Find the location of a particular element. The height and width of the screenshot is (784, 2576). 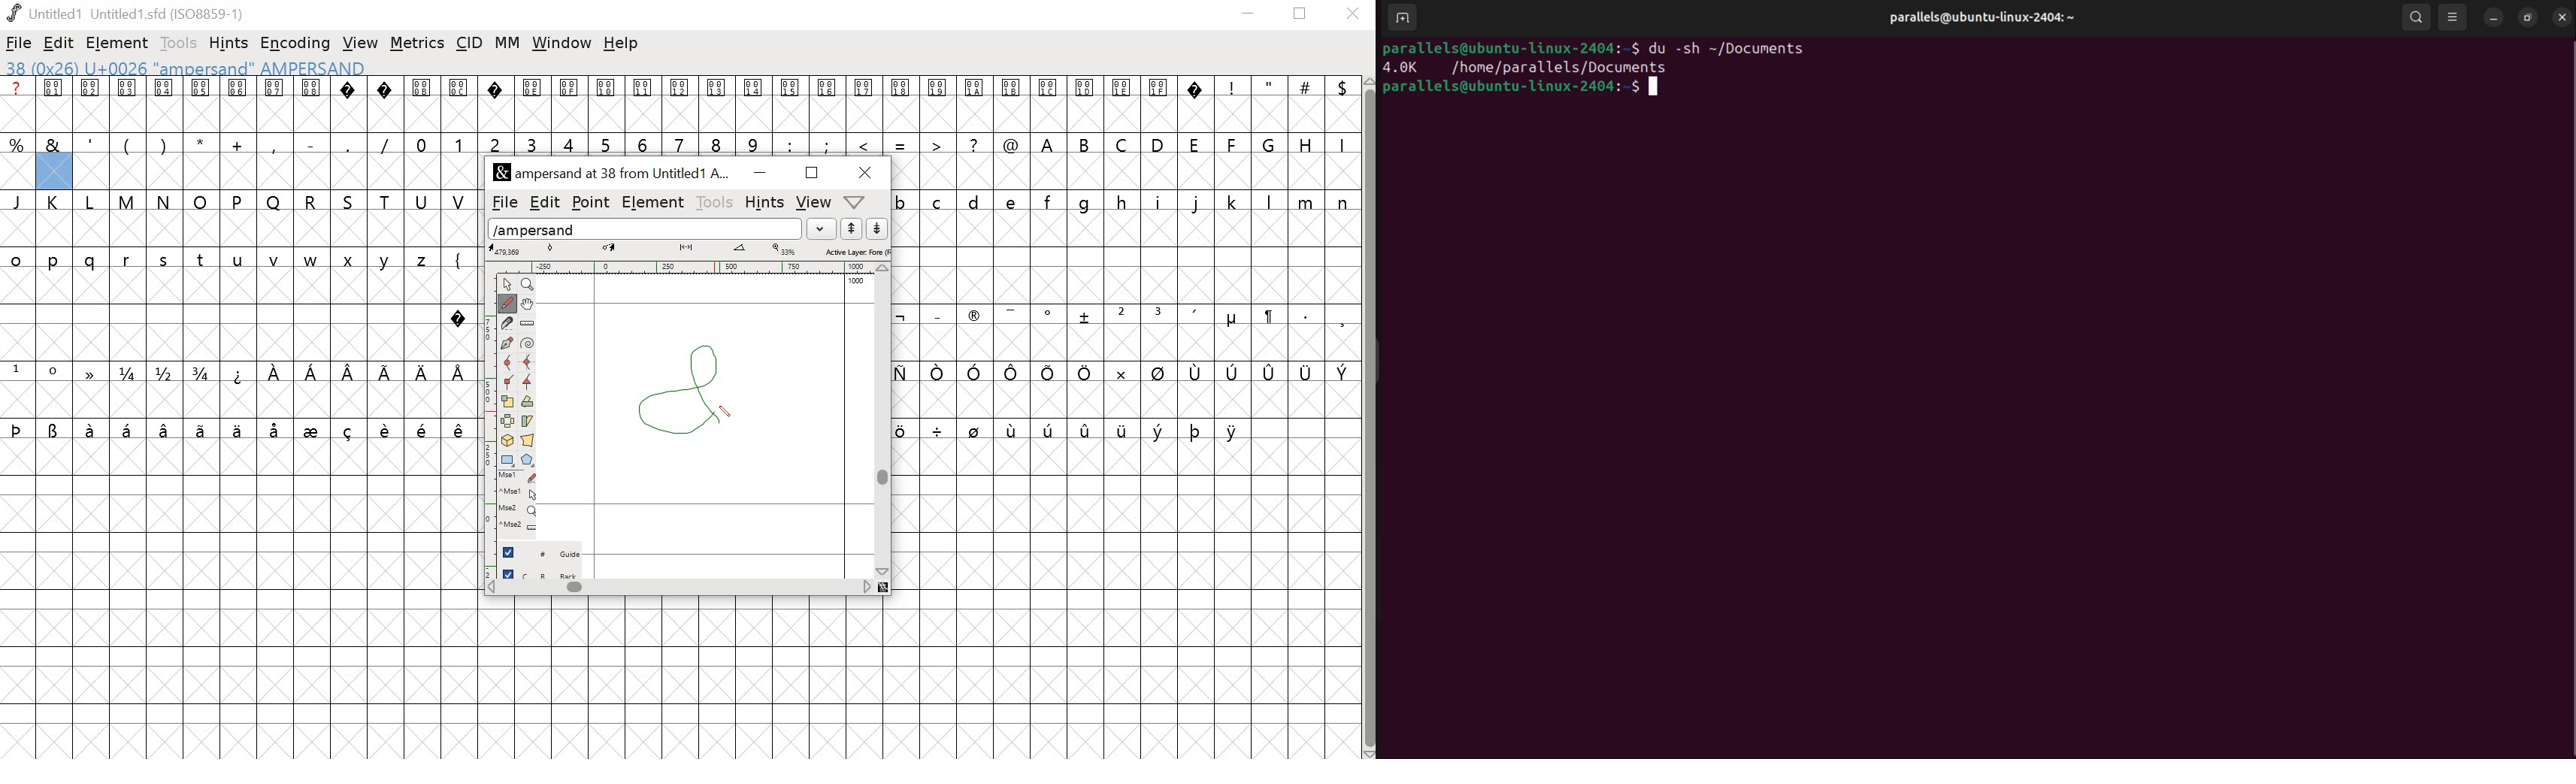

001B is located at coordinates (1009, 104).